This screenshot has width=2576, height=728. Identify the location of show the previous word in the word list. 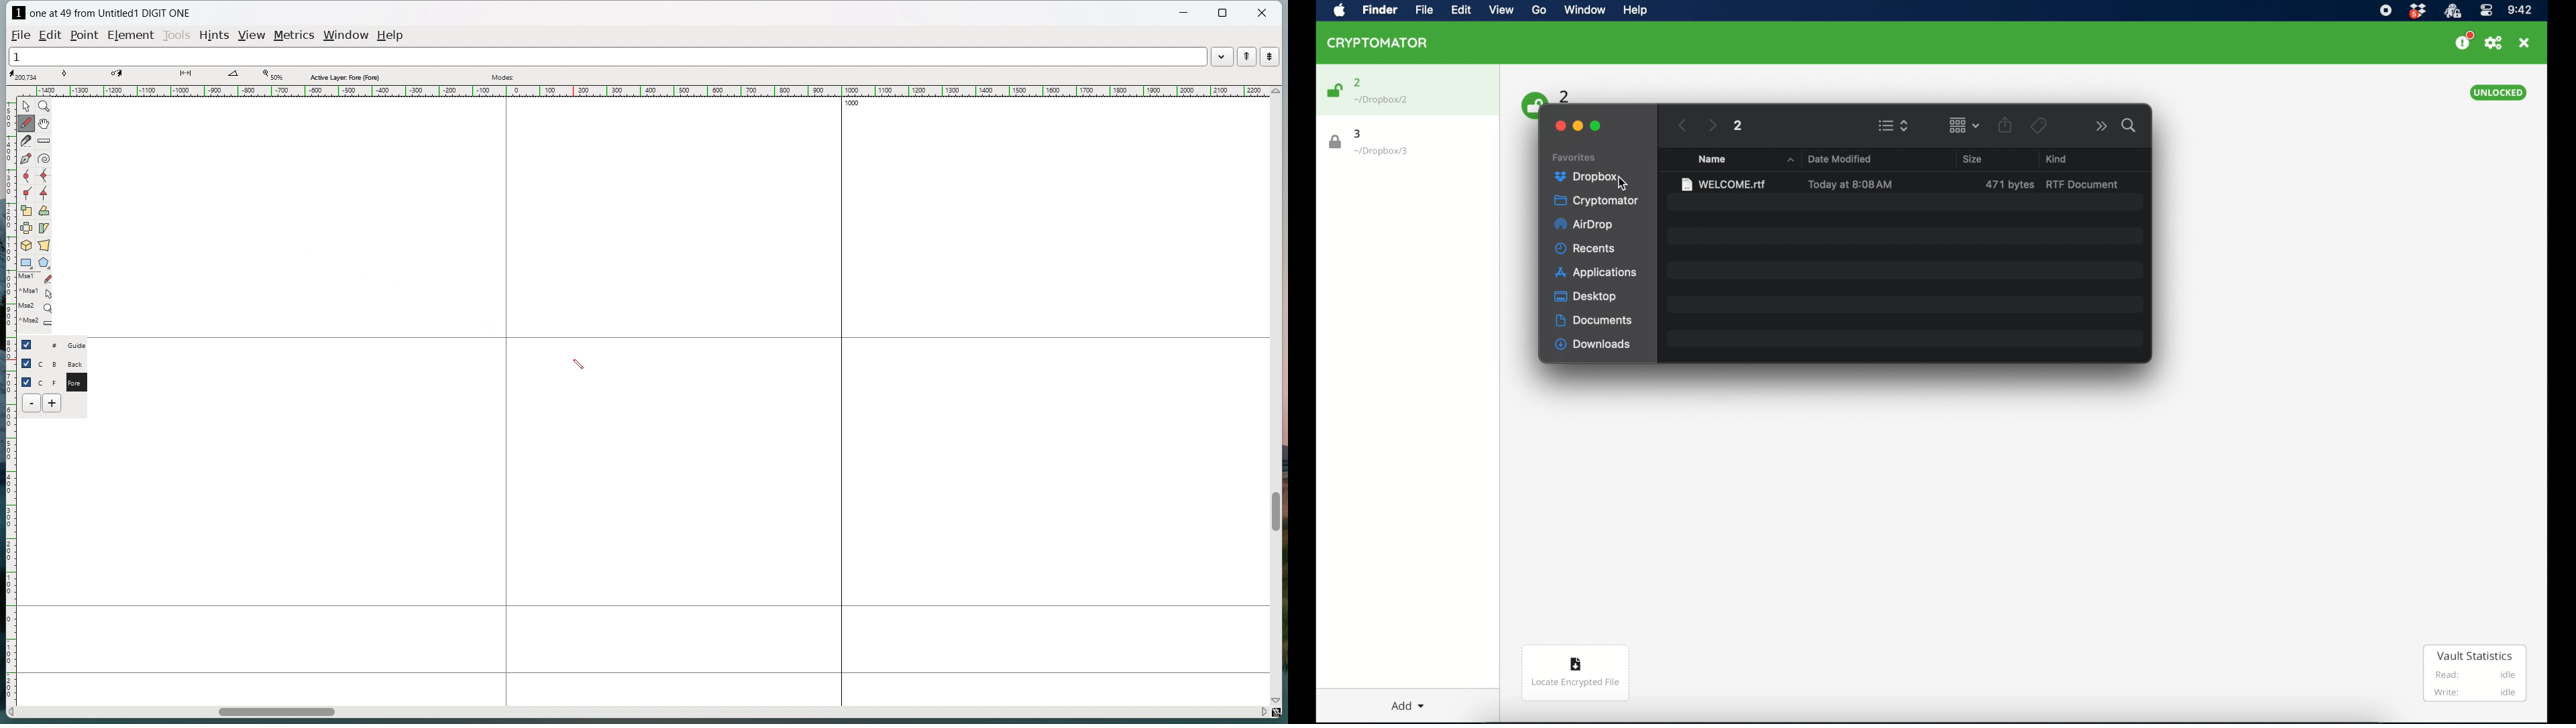
(1246, 56).